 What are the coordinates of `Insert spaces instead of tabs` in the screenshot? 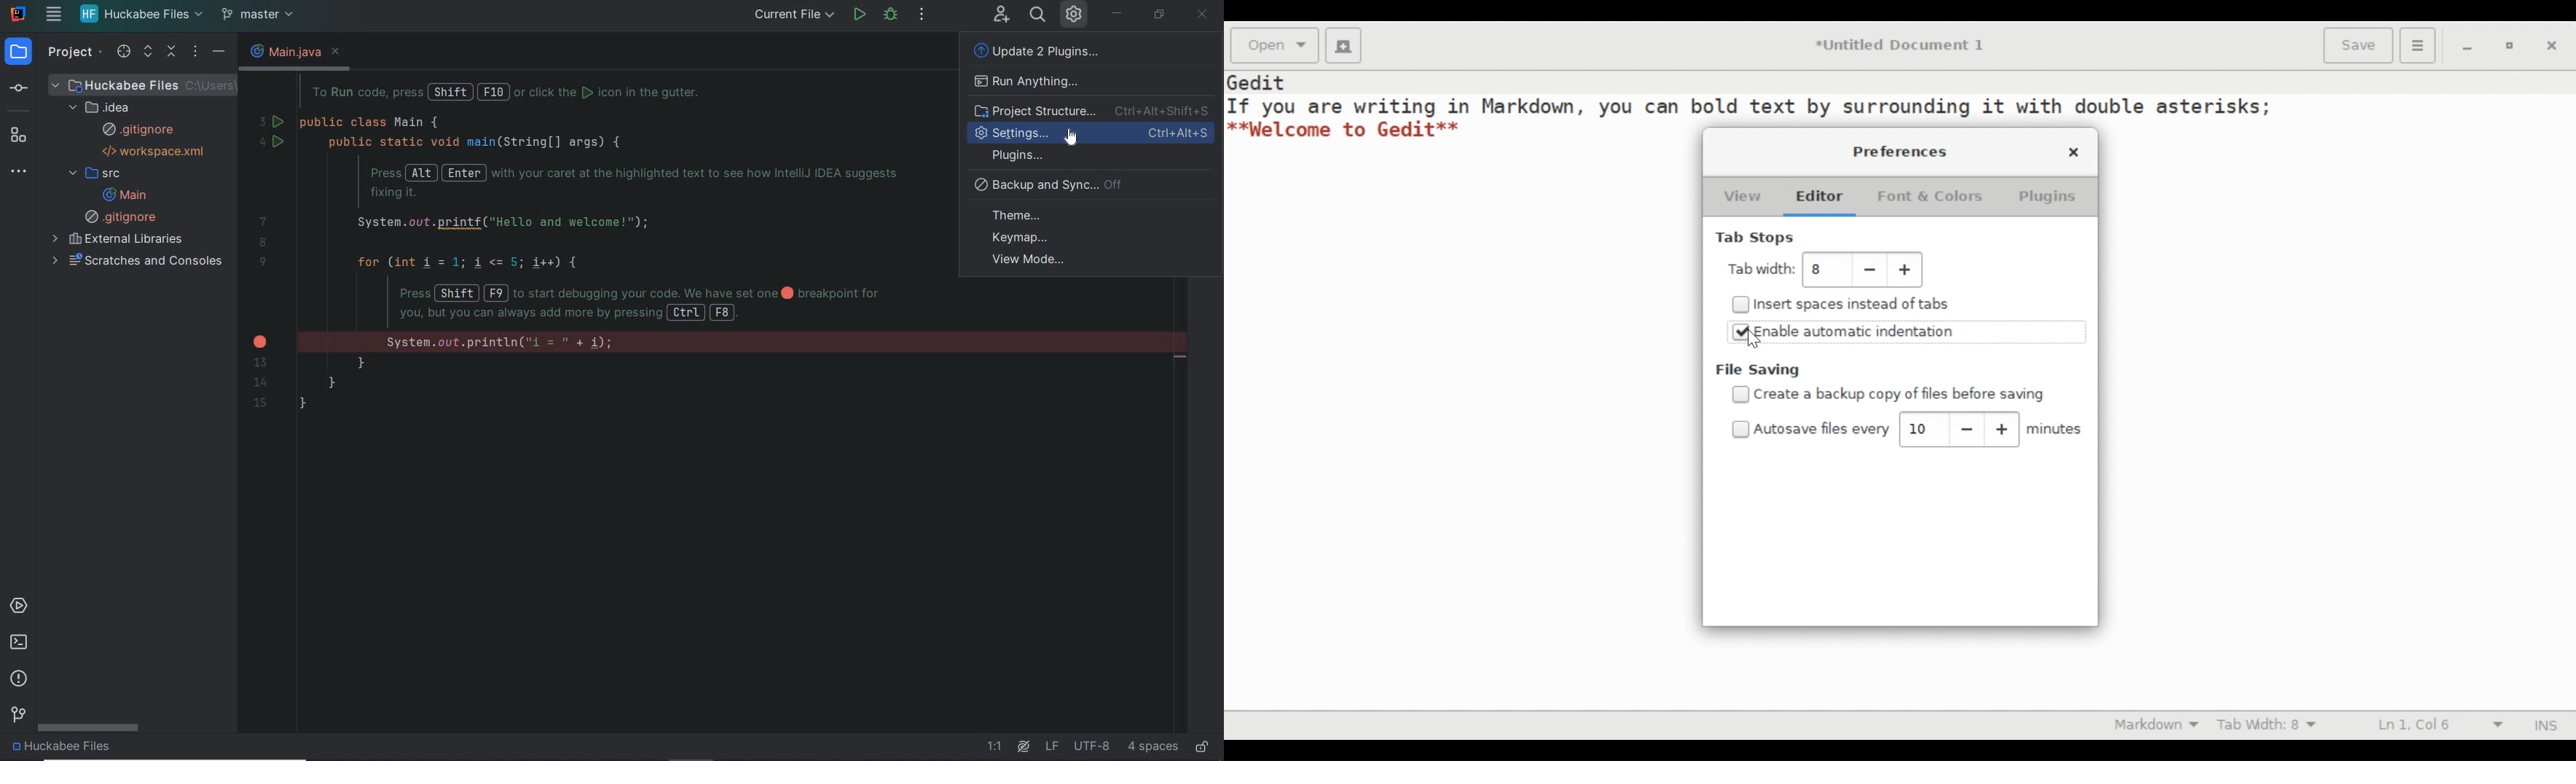 It's located at (1853, 304).